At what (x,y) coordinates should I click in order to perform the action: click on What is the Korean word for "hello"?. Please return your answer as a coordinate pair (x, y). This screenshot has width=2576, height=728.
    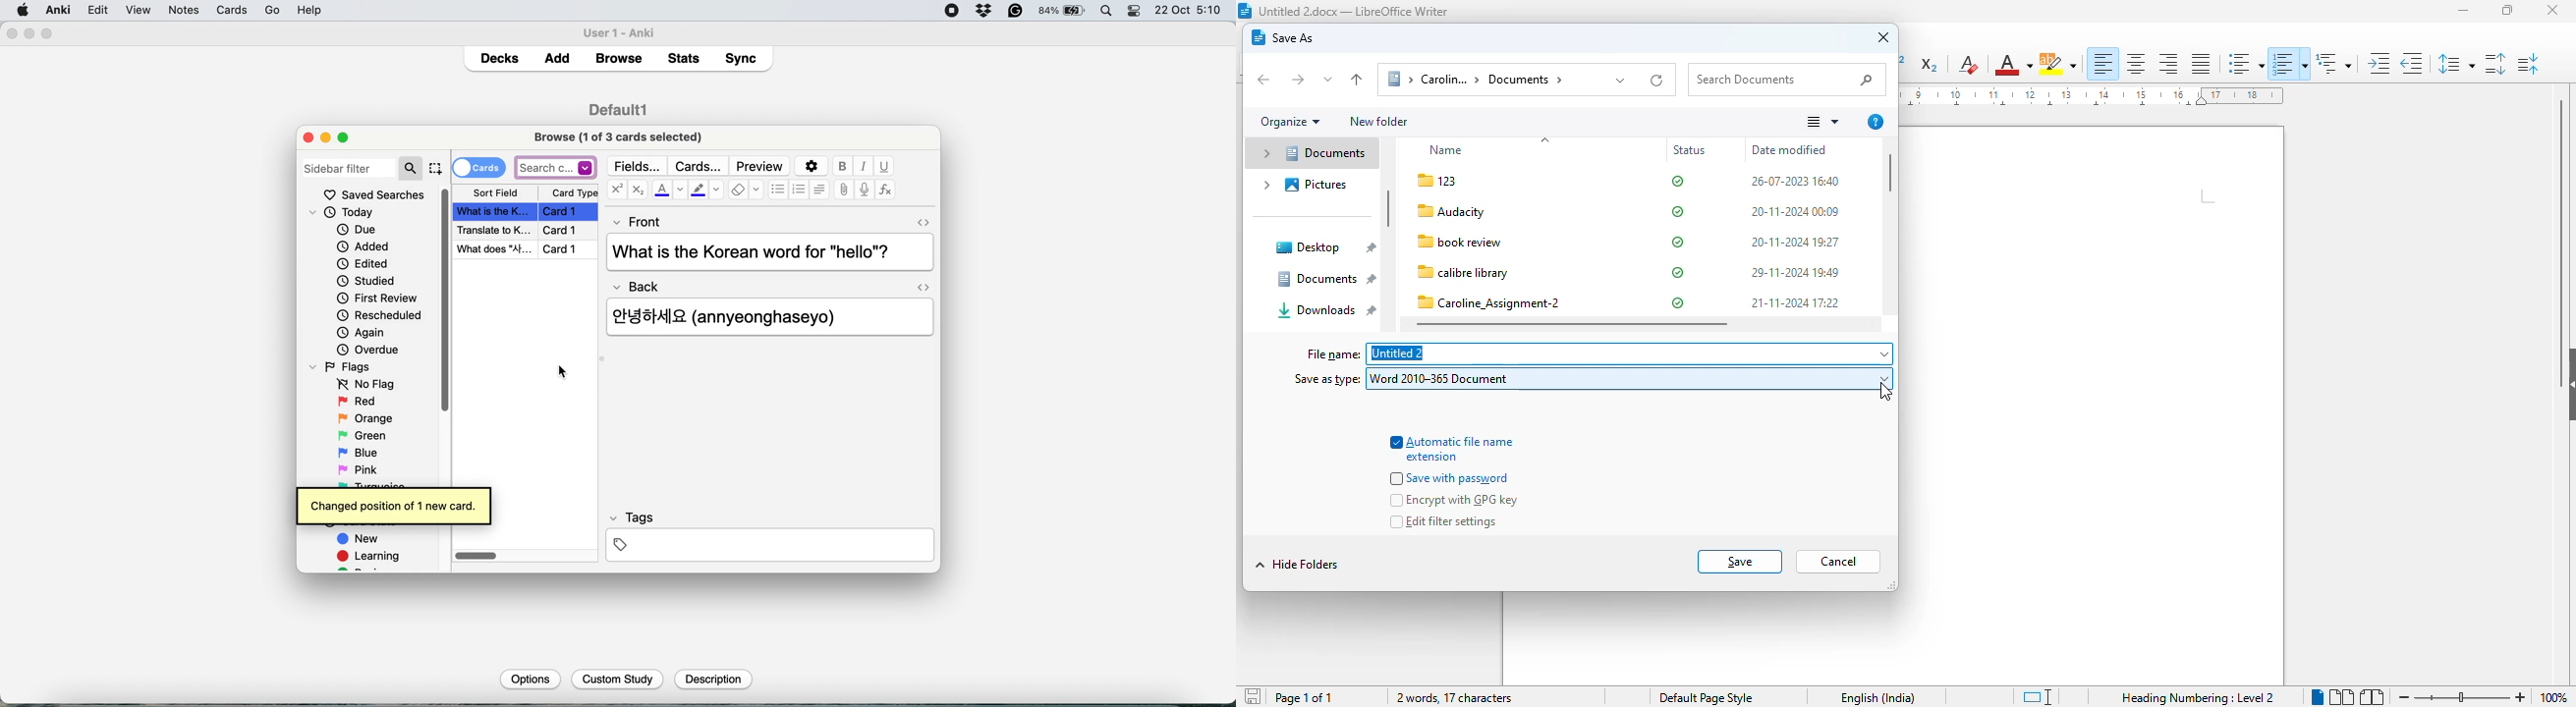
    Looking at the image, I should click on (768, 253).